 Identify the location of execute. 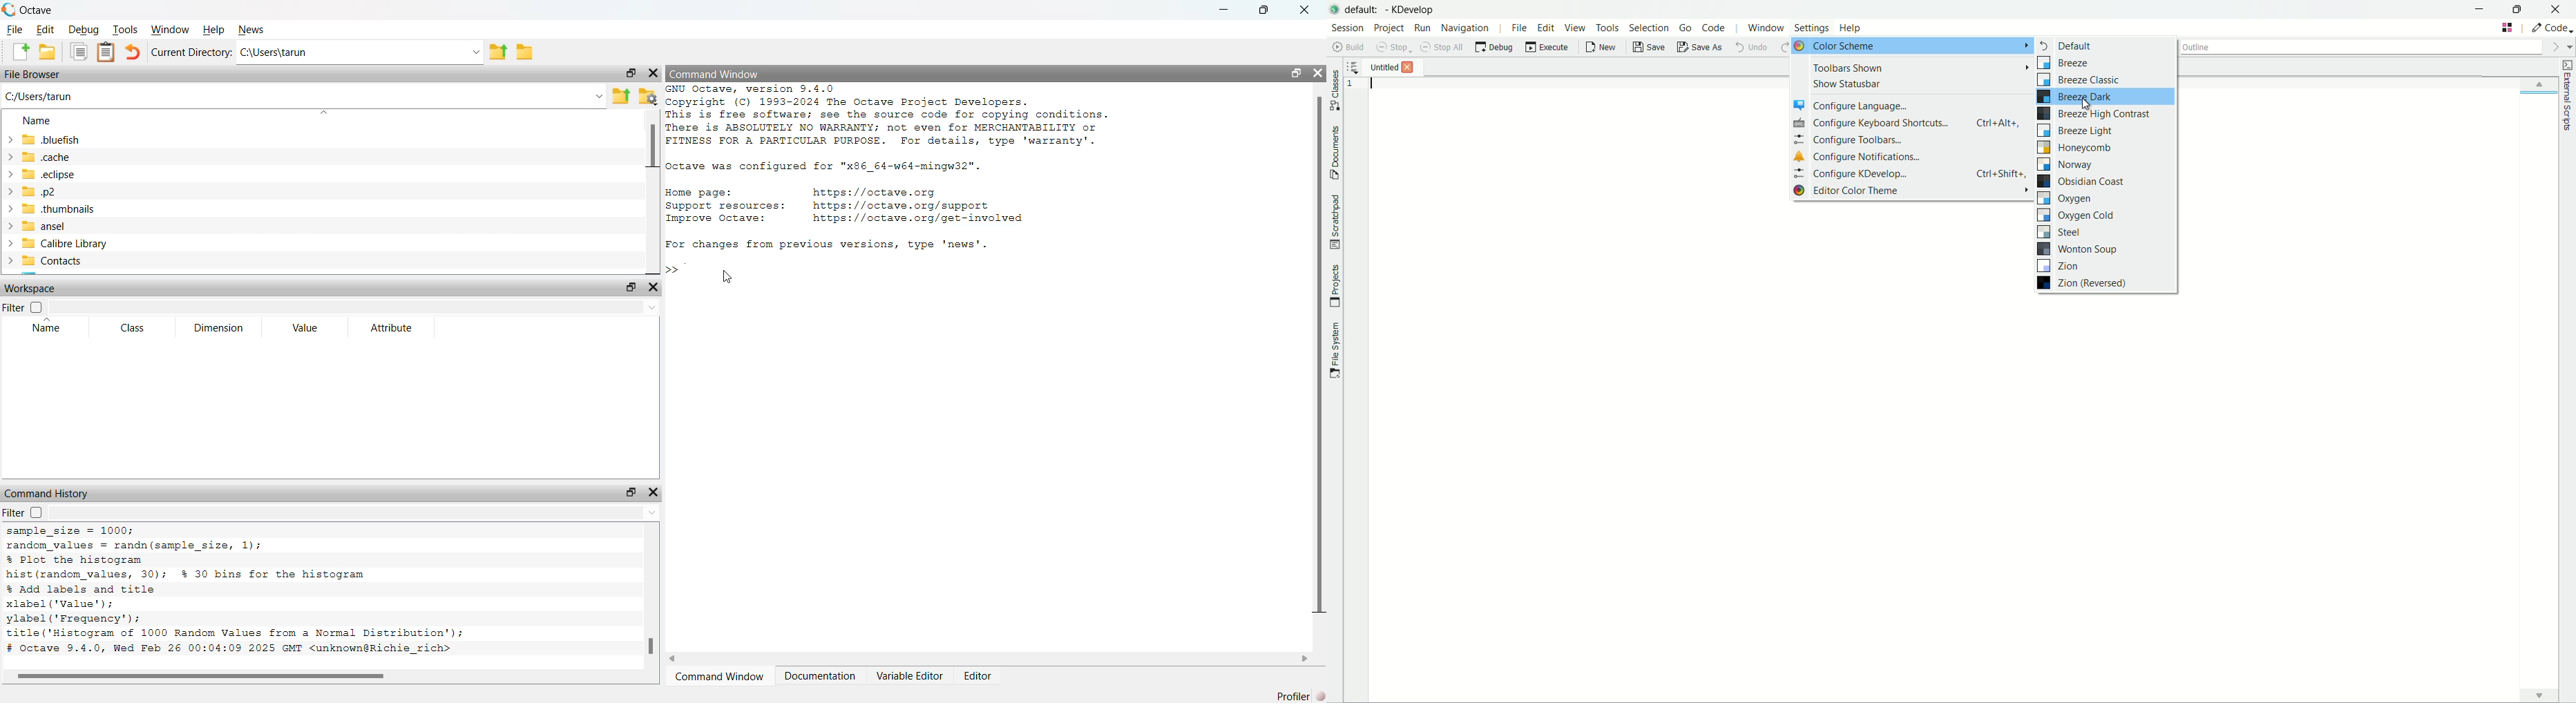
(1548, 48).